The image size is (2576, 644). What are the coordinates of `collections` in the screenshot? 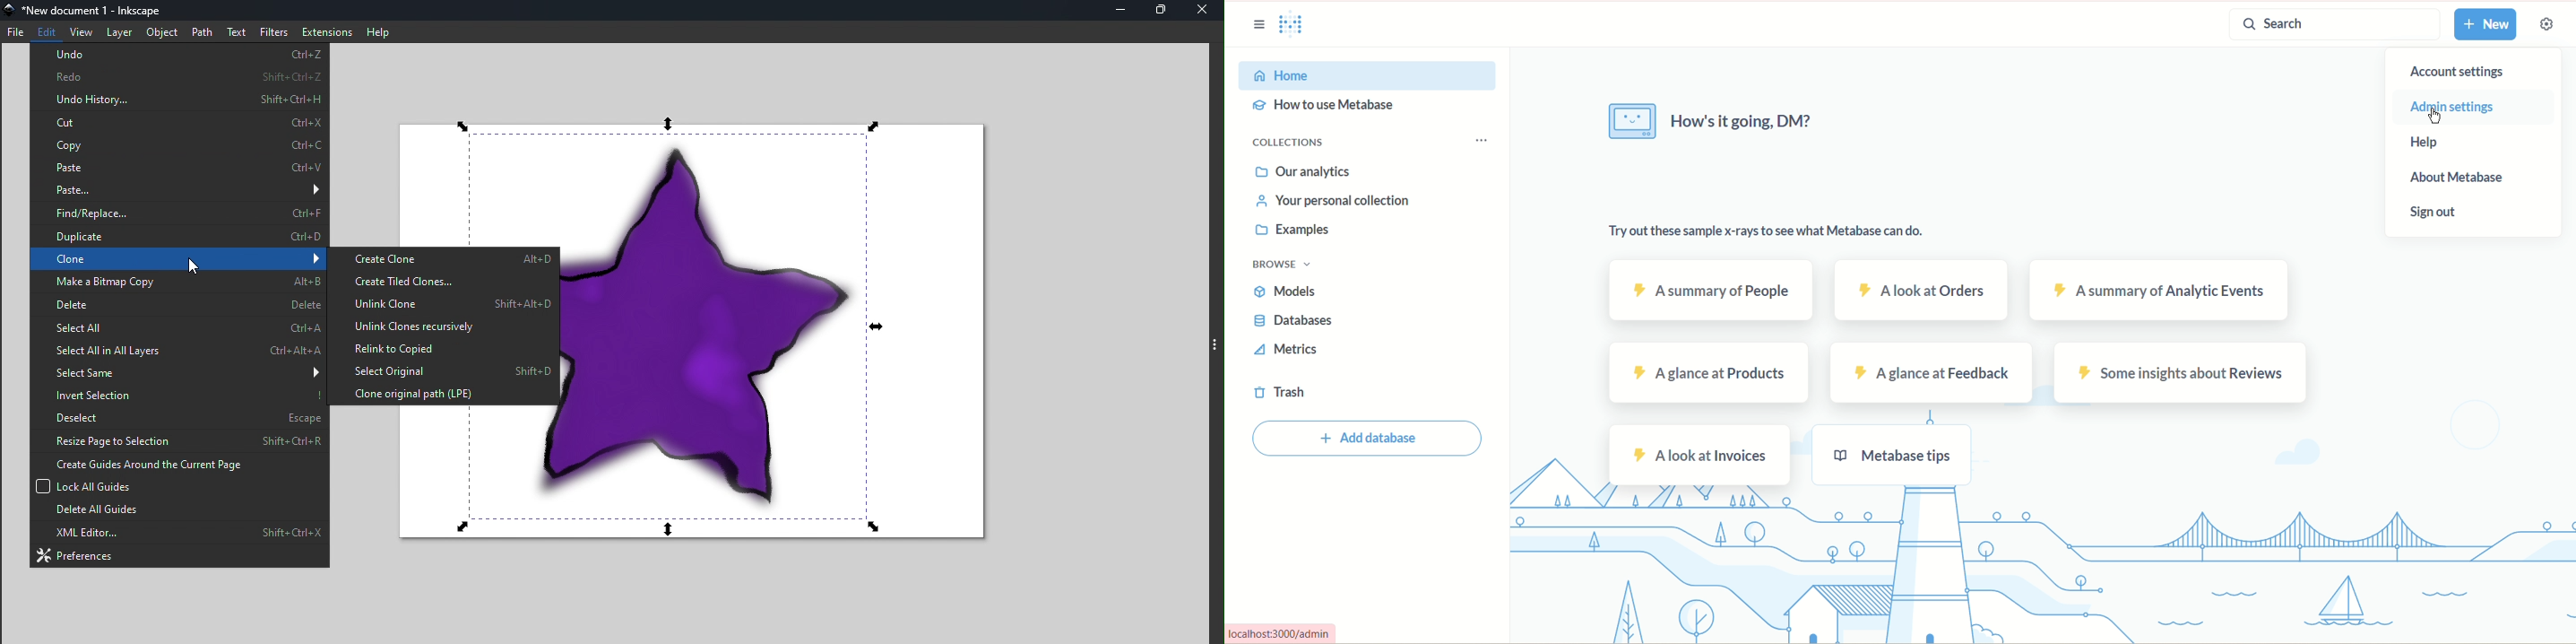 It's located at (1288, 144).